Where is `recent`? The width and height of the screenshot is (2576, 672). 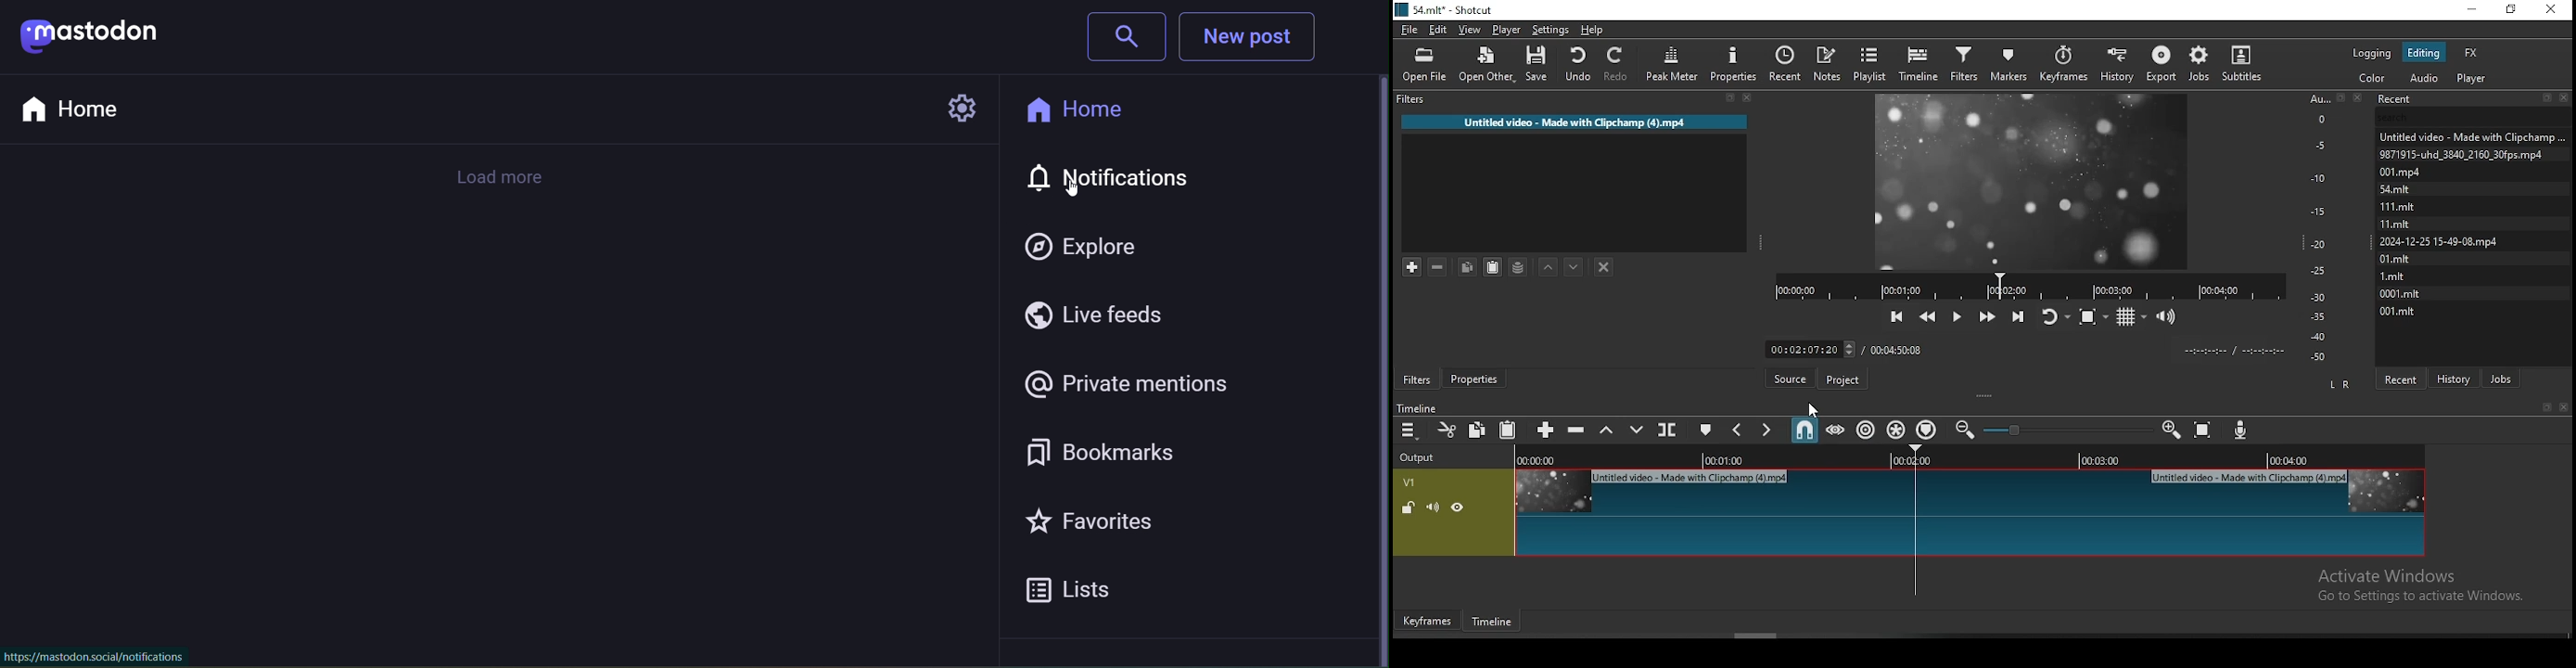
recent is located at coordinates (1784, 63).